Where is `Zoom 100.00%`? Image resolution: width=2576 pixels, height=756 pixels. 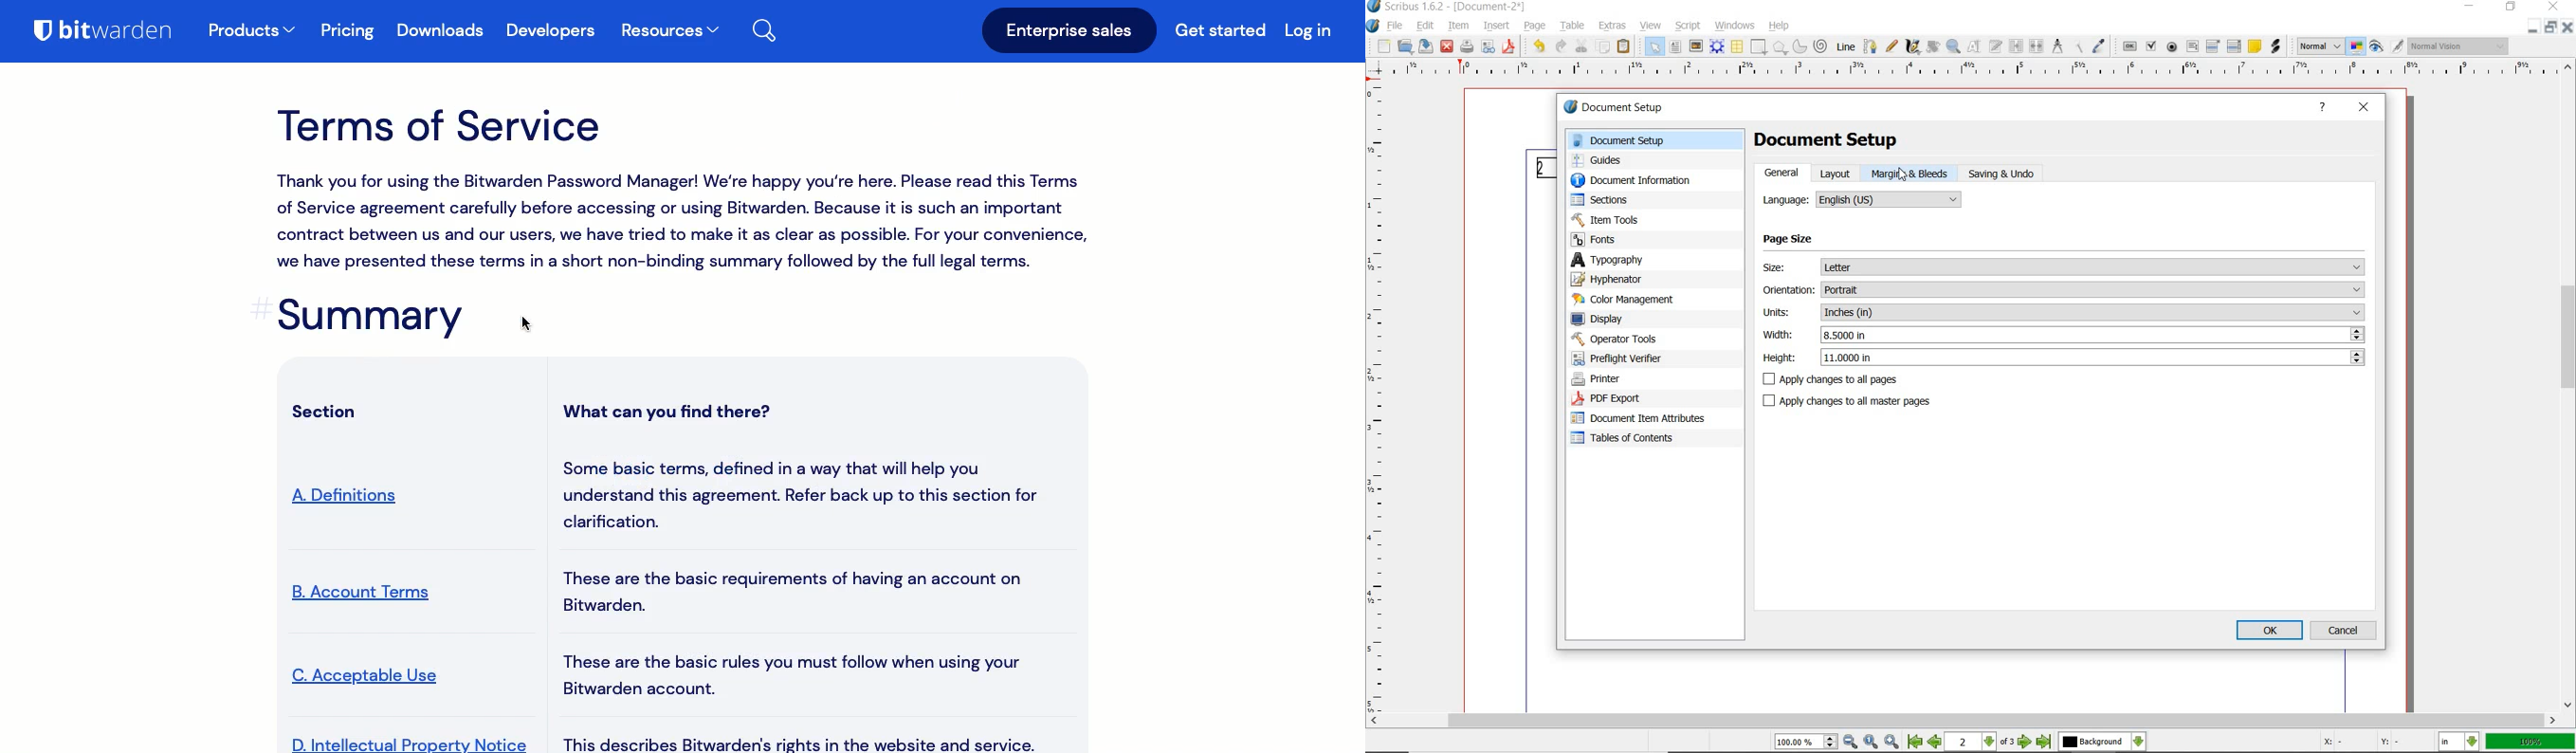 Zoom 100.00% is located at coordinates (1804, 744).